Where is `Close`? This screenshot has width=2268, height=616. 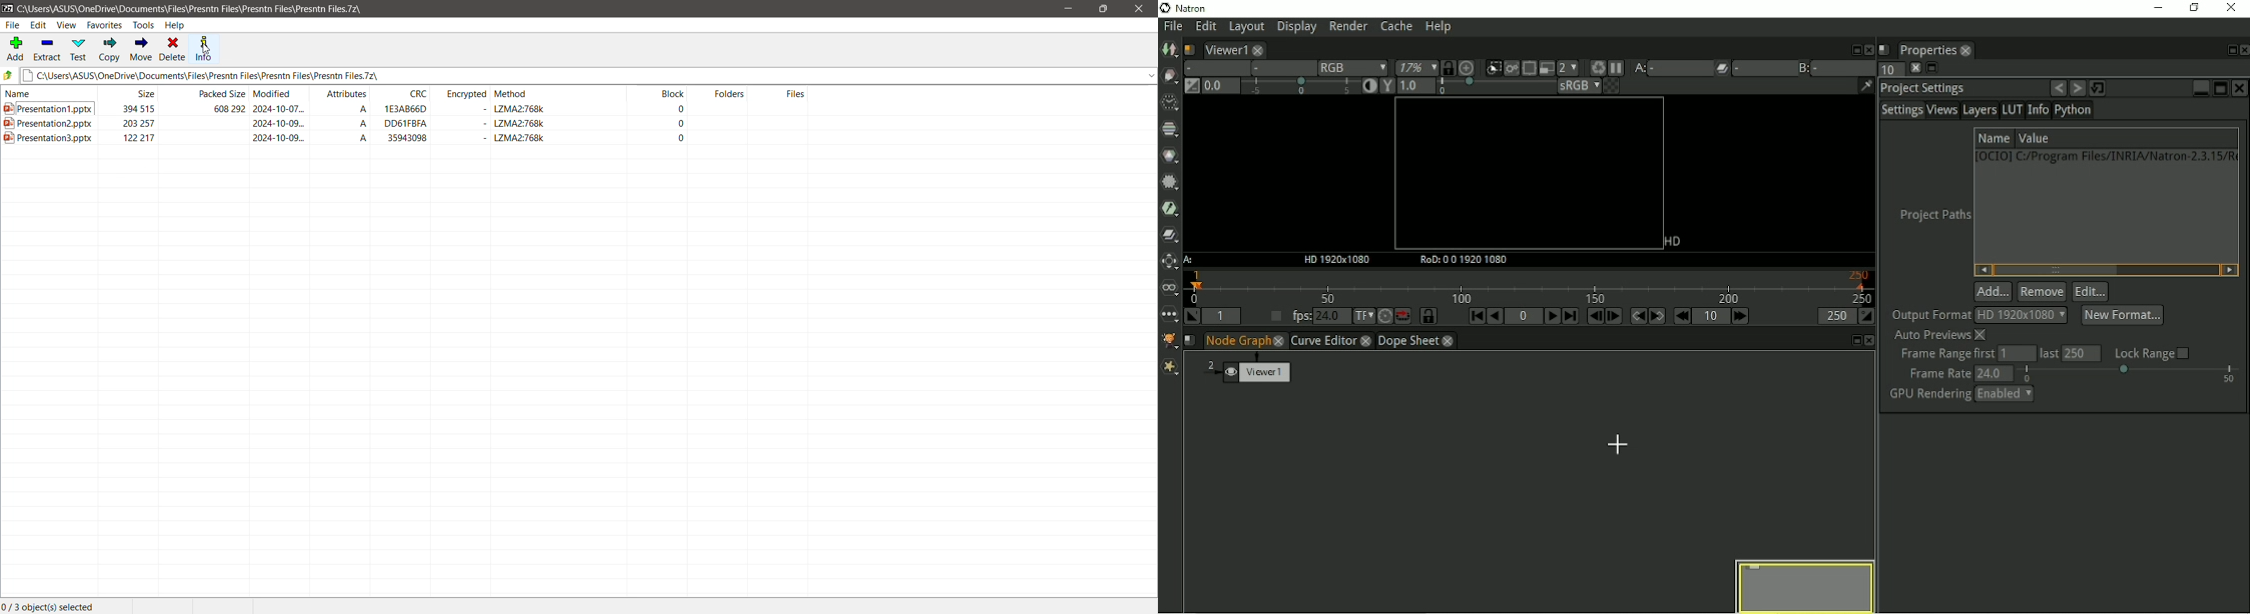 Close is located at coordinates (1868, 48).